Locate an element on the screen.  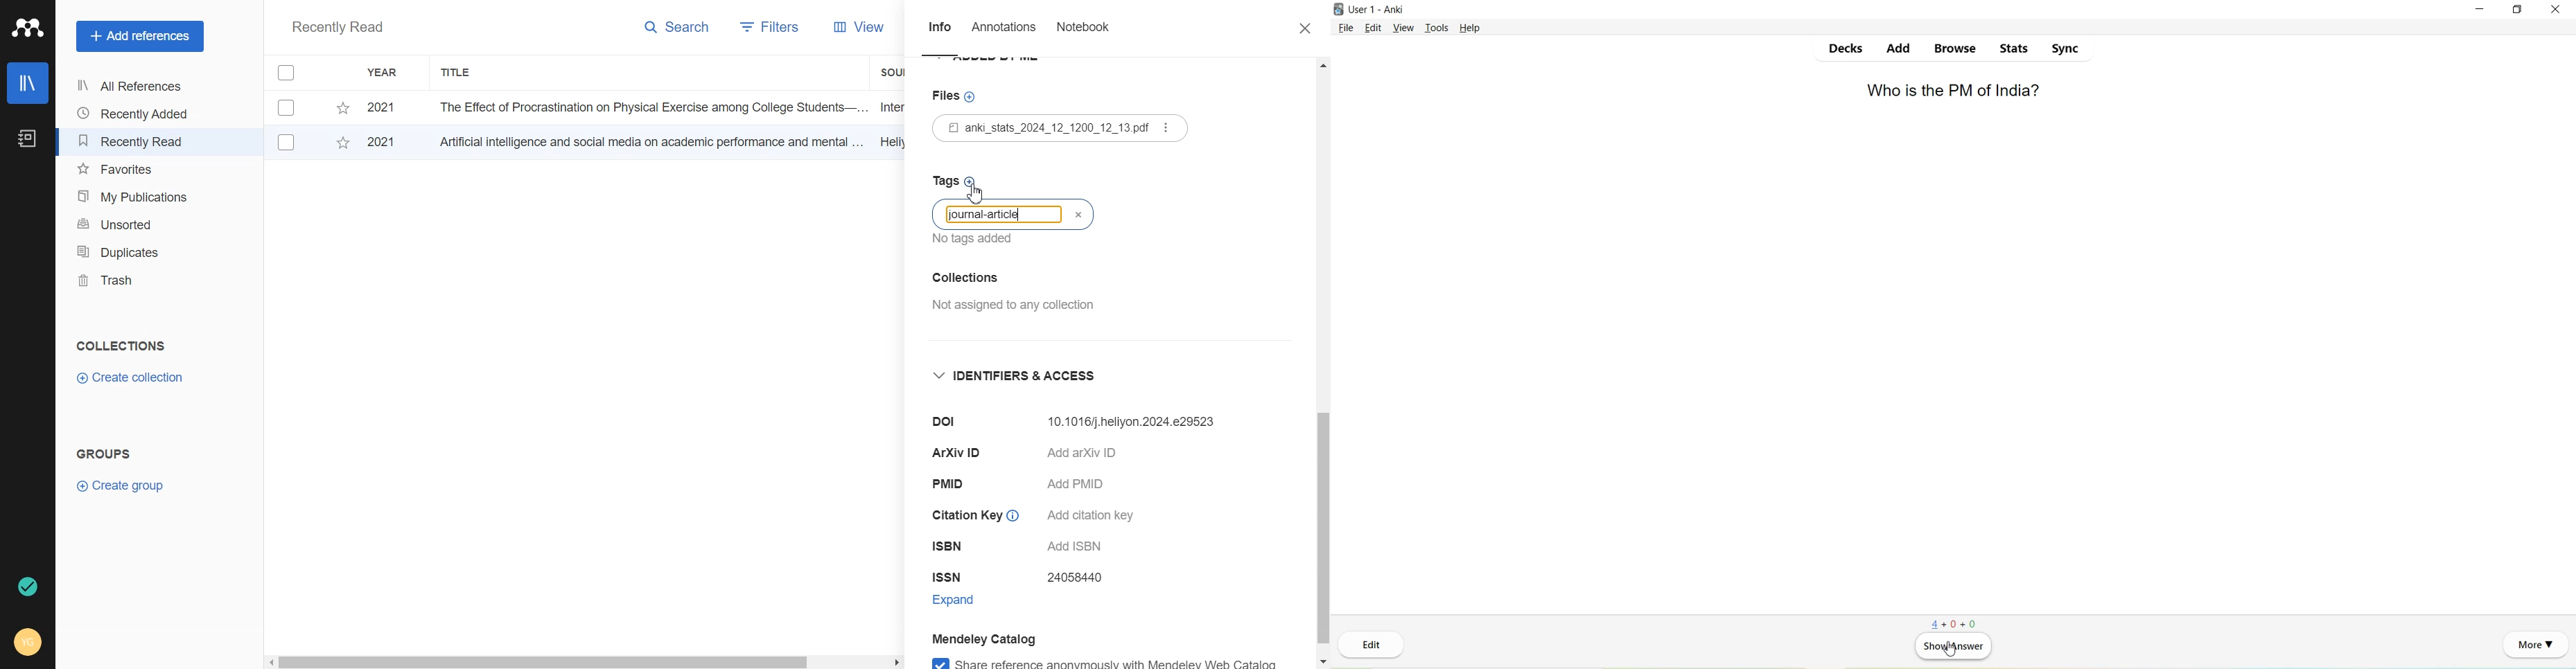
Info is located at coordinates (940, 31).